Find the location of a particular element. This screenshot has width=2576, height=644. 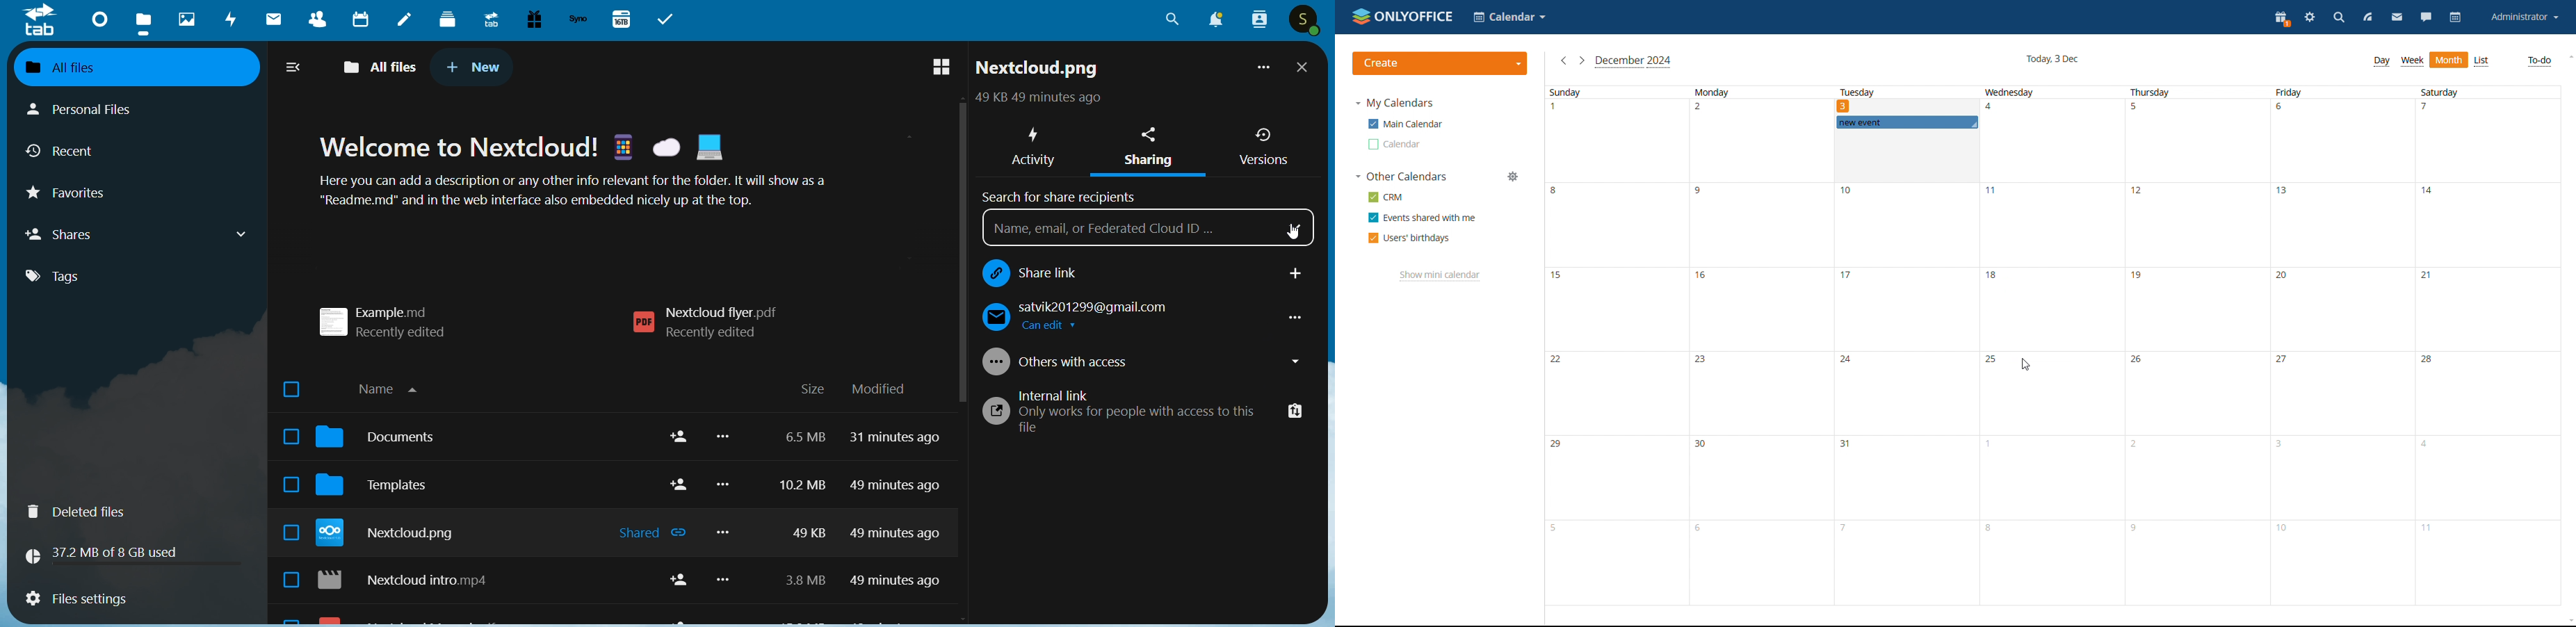

add is located at coordinates (1297, 274).